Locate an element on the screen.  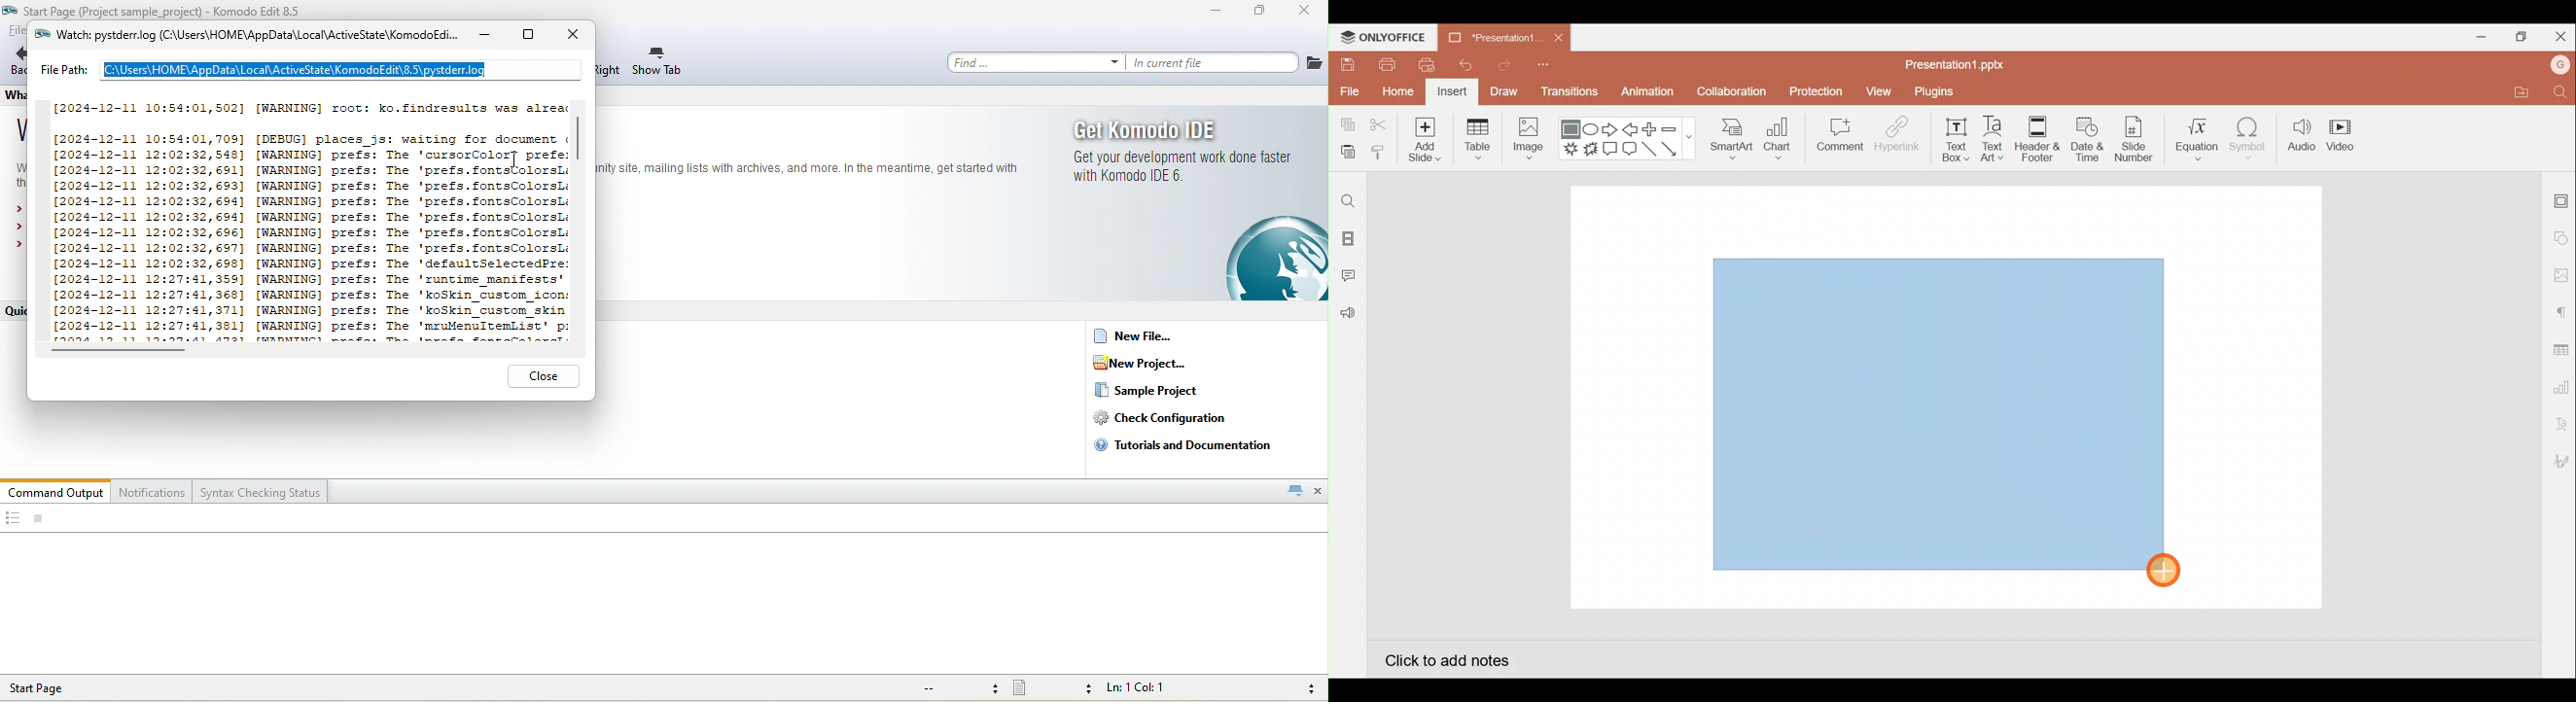
Left arrow is located at coordinates (1631, 129).